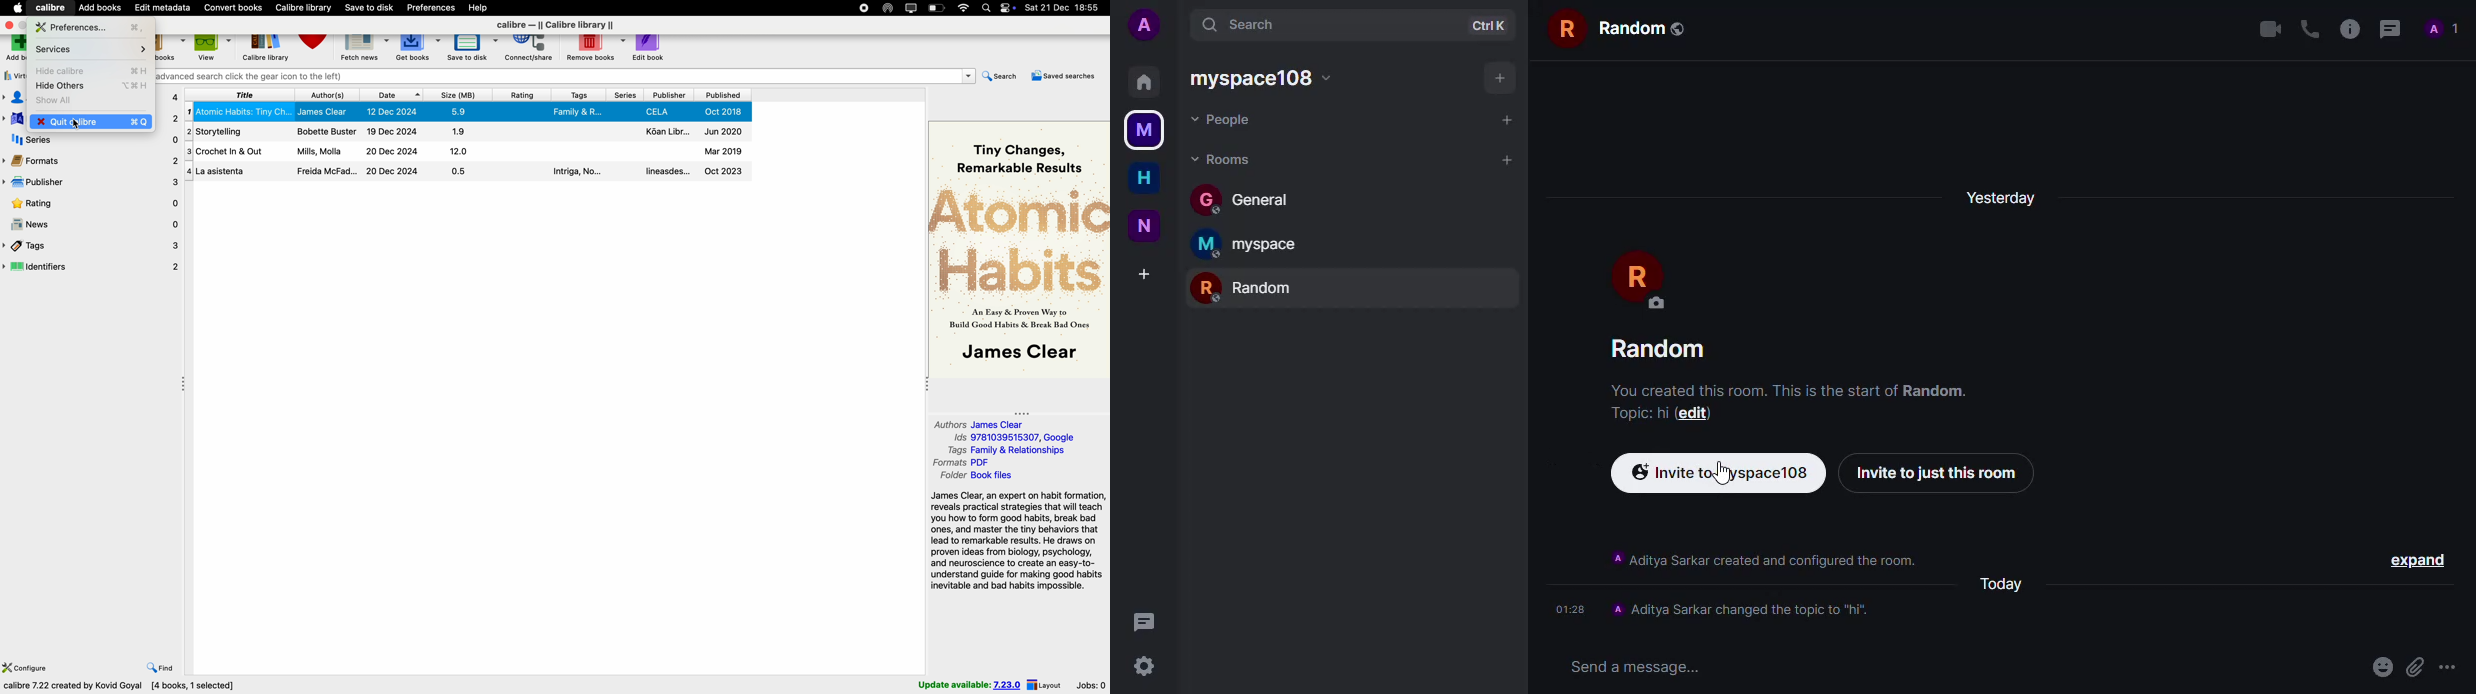 The image size is (2492, 700). Describe the element at coordinates (1145, 274) in the screenshot. I see `add` at that location.